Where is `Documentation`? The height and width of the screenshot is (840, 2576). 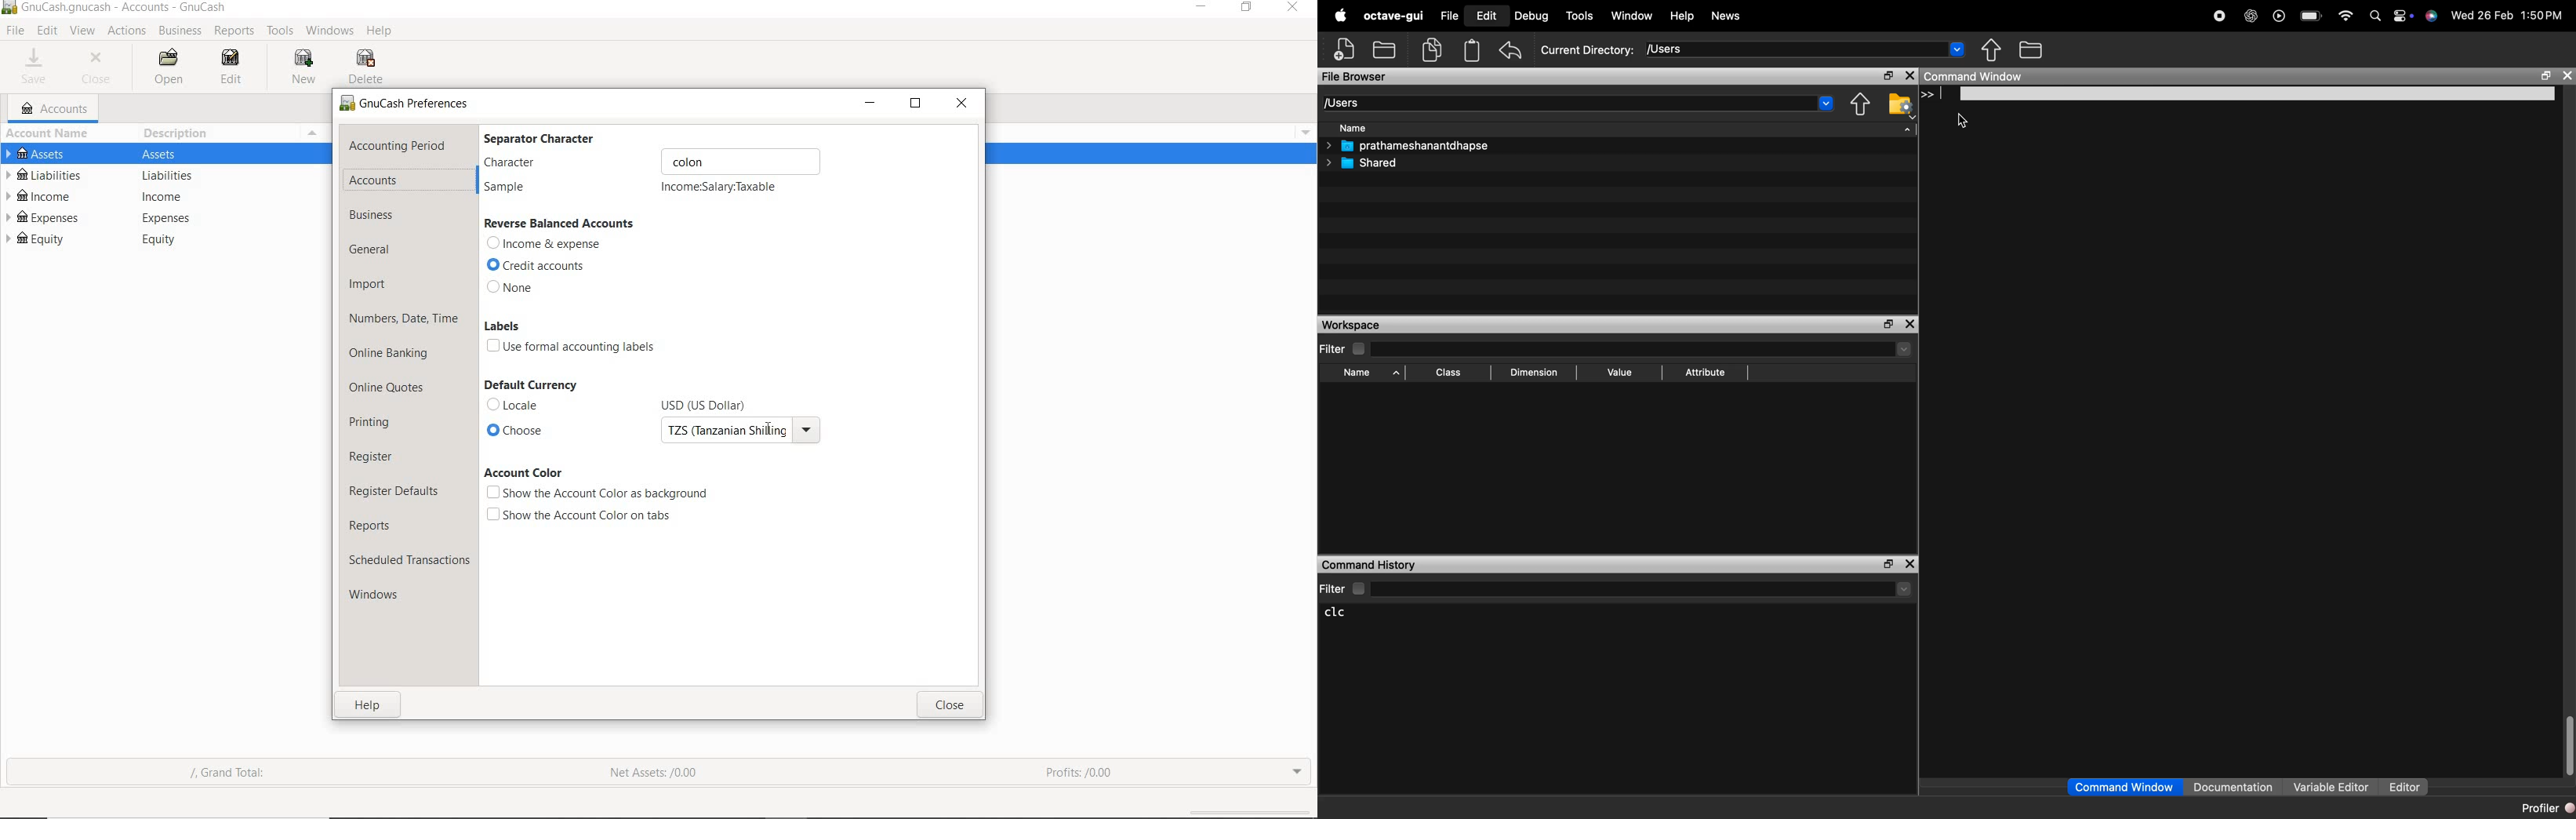
Documentation is located at coordinates (2237, 787).